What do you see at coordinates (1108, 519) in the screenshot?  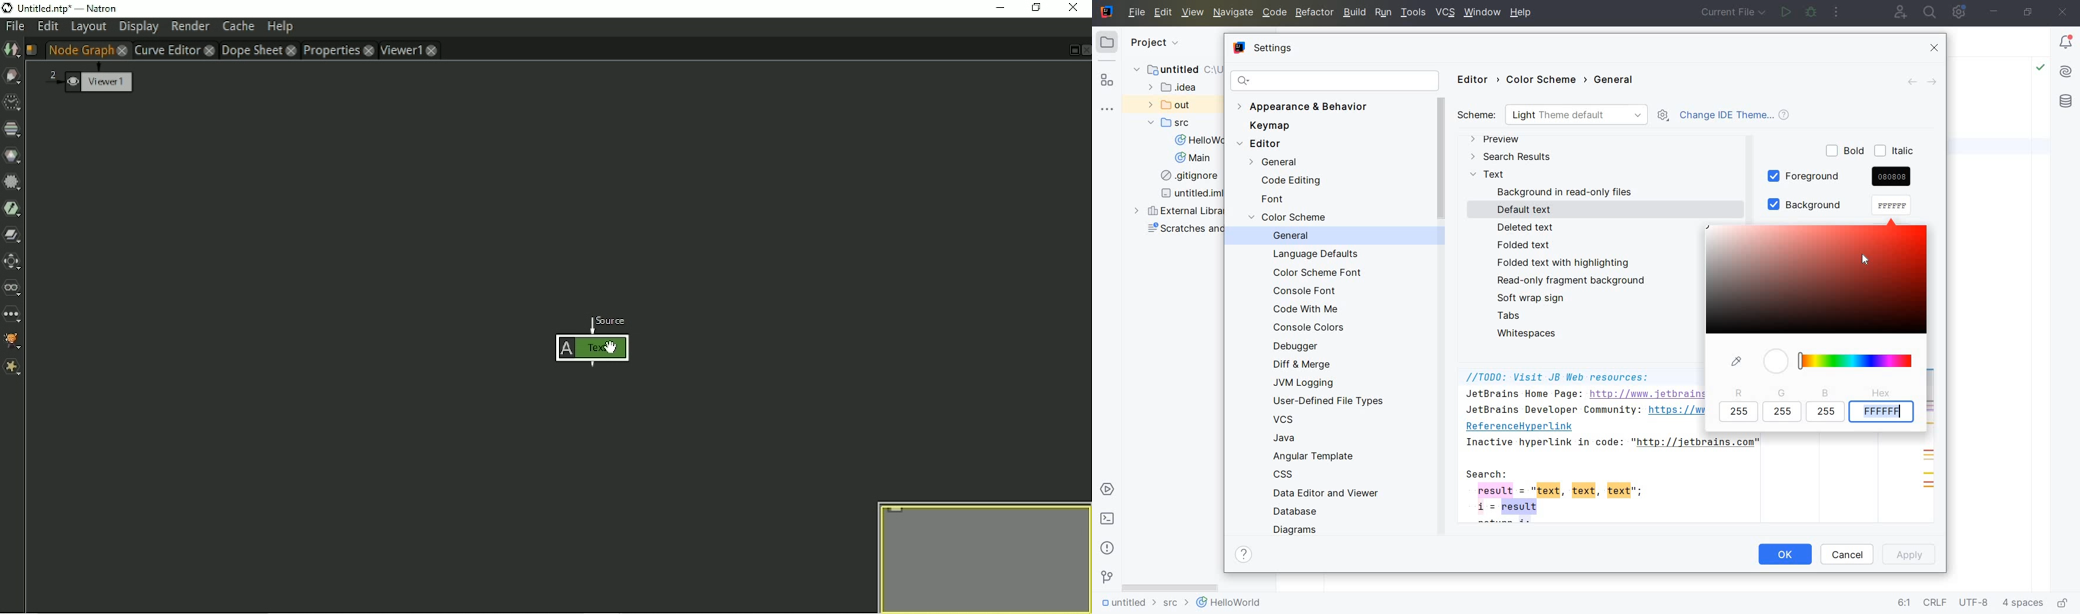 I see `terminal` at bounding box center [1108, 519].